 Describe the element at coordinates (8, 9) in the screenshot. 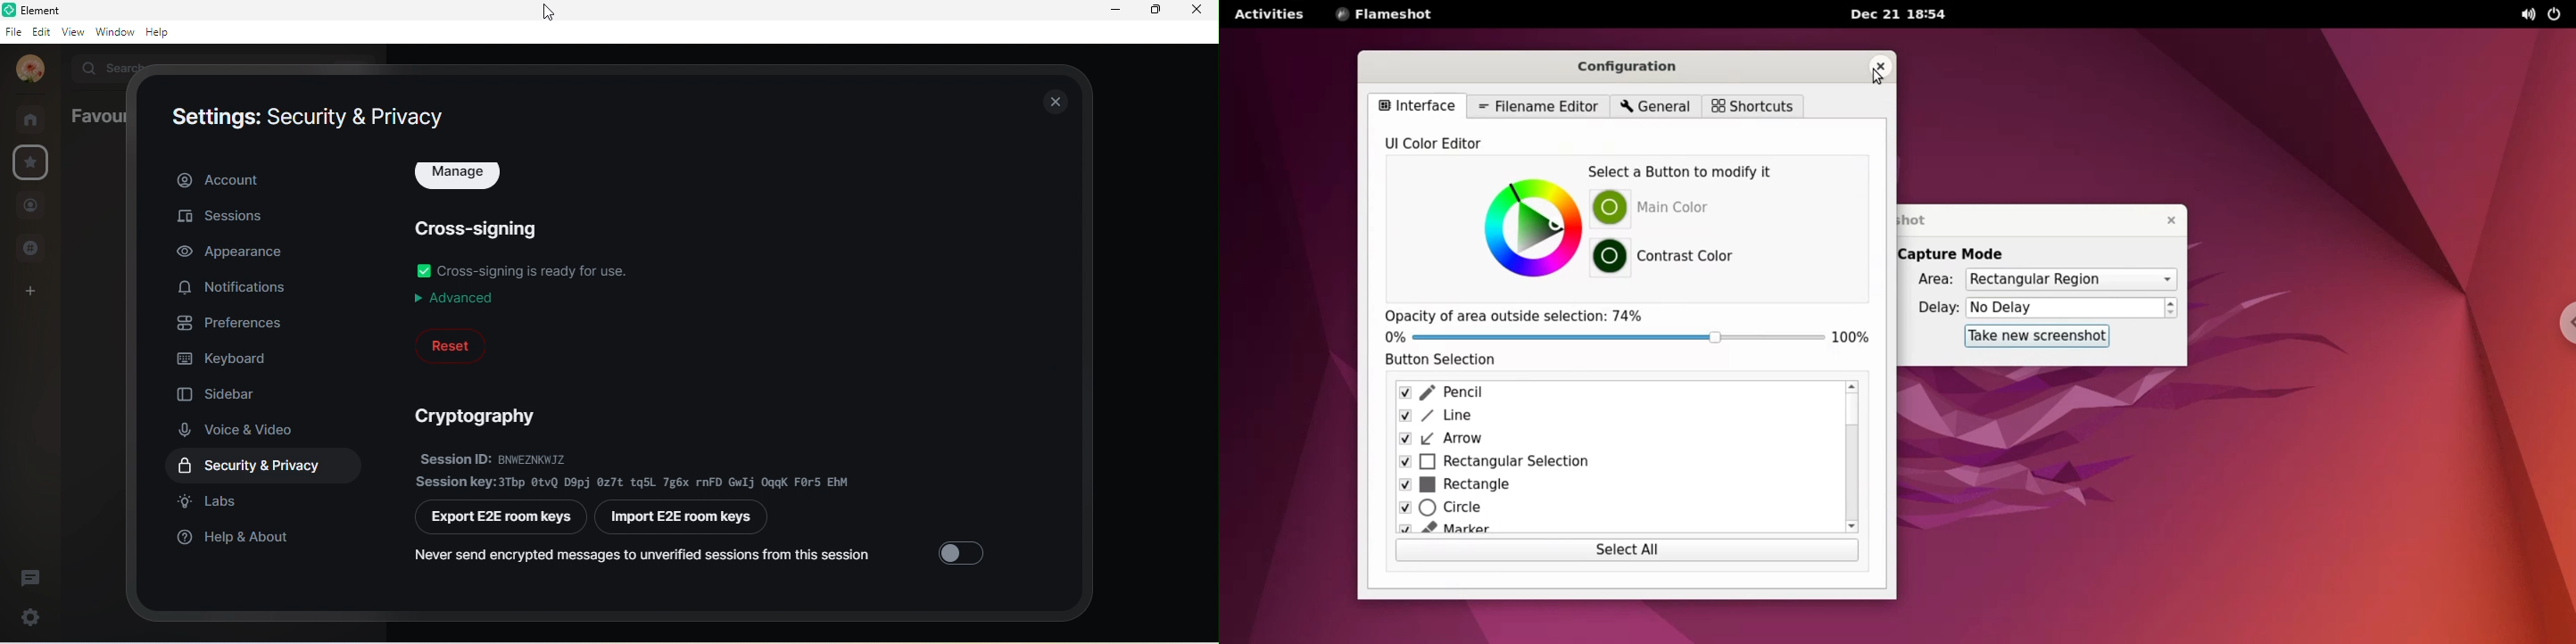

I see `element logo` at that location.